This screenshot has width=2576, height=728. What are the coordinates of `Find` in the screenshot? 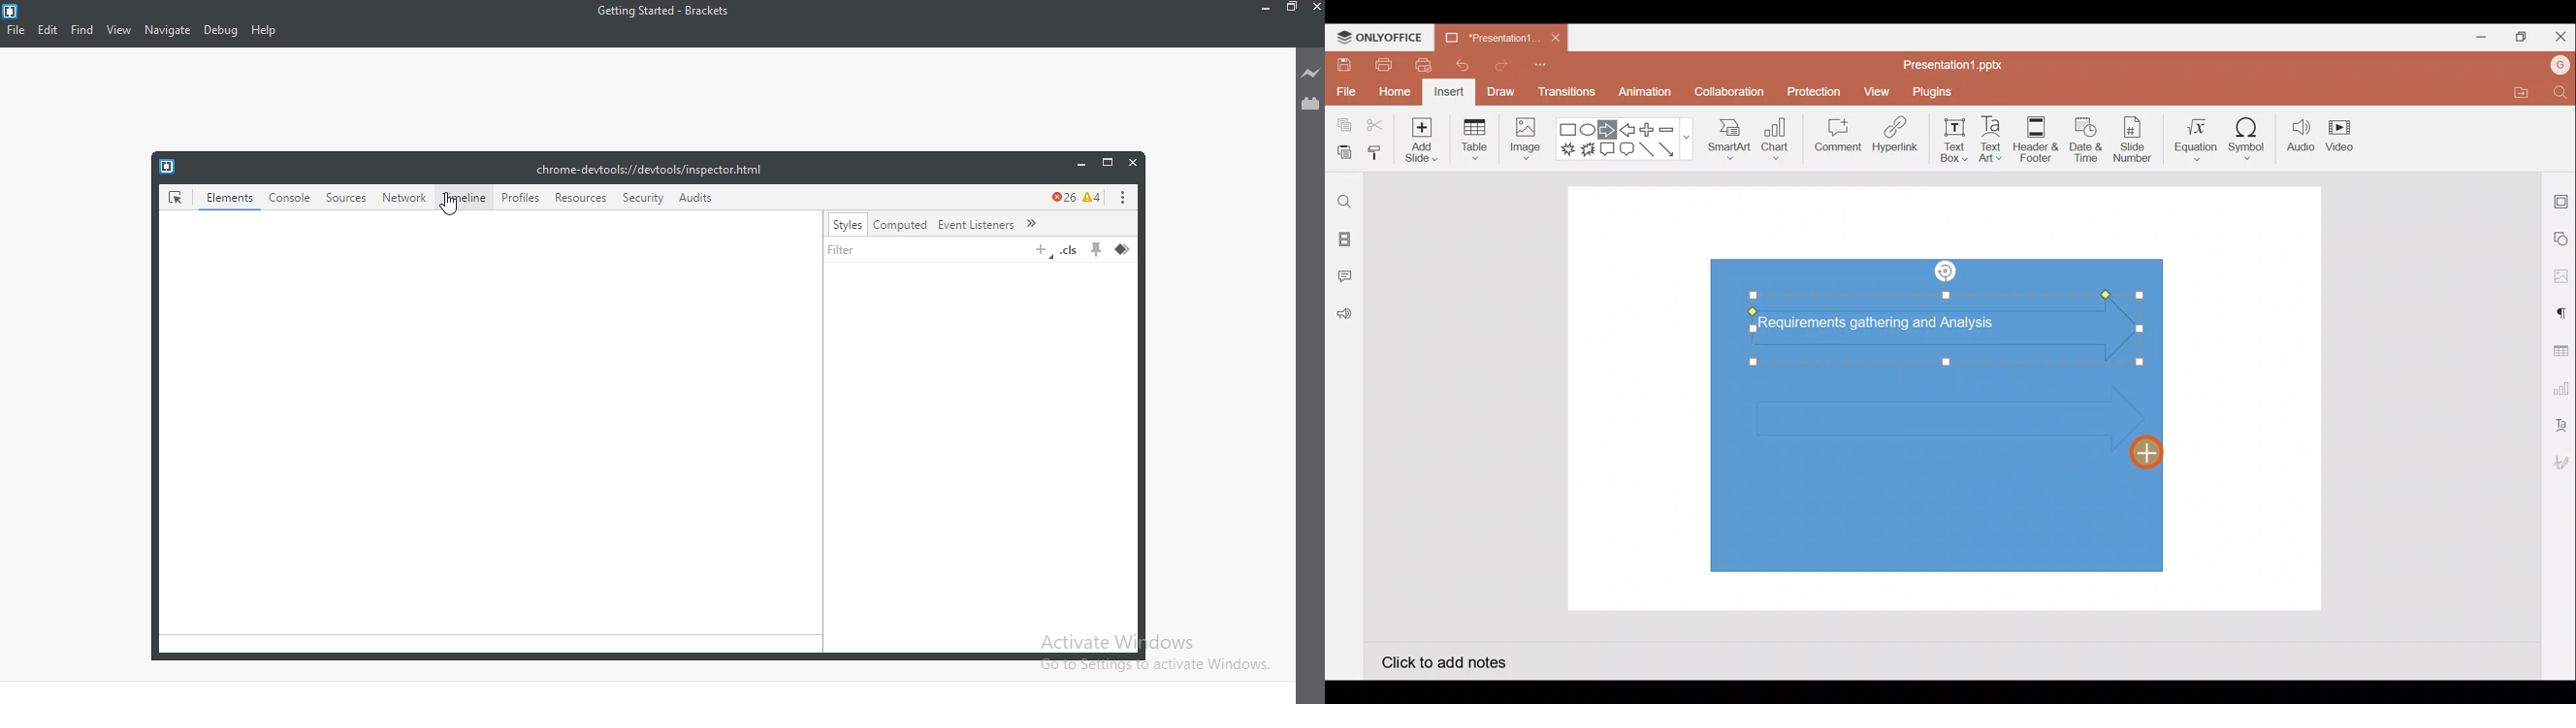 It's located at (2562, 92).